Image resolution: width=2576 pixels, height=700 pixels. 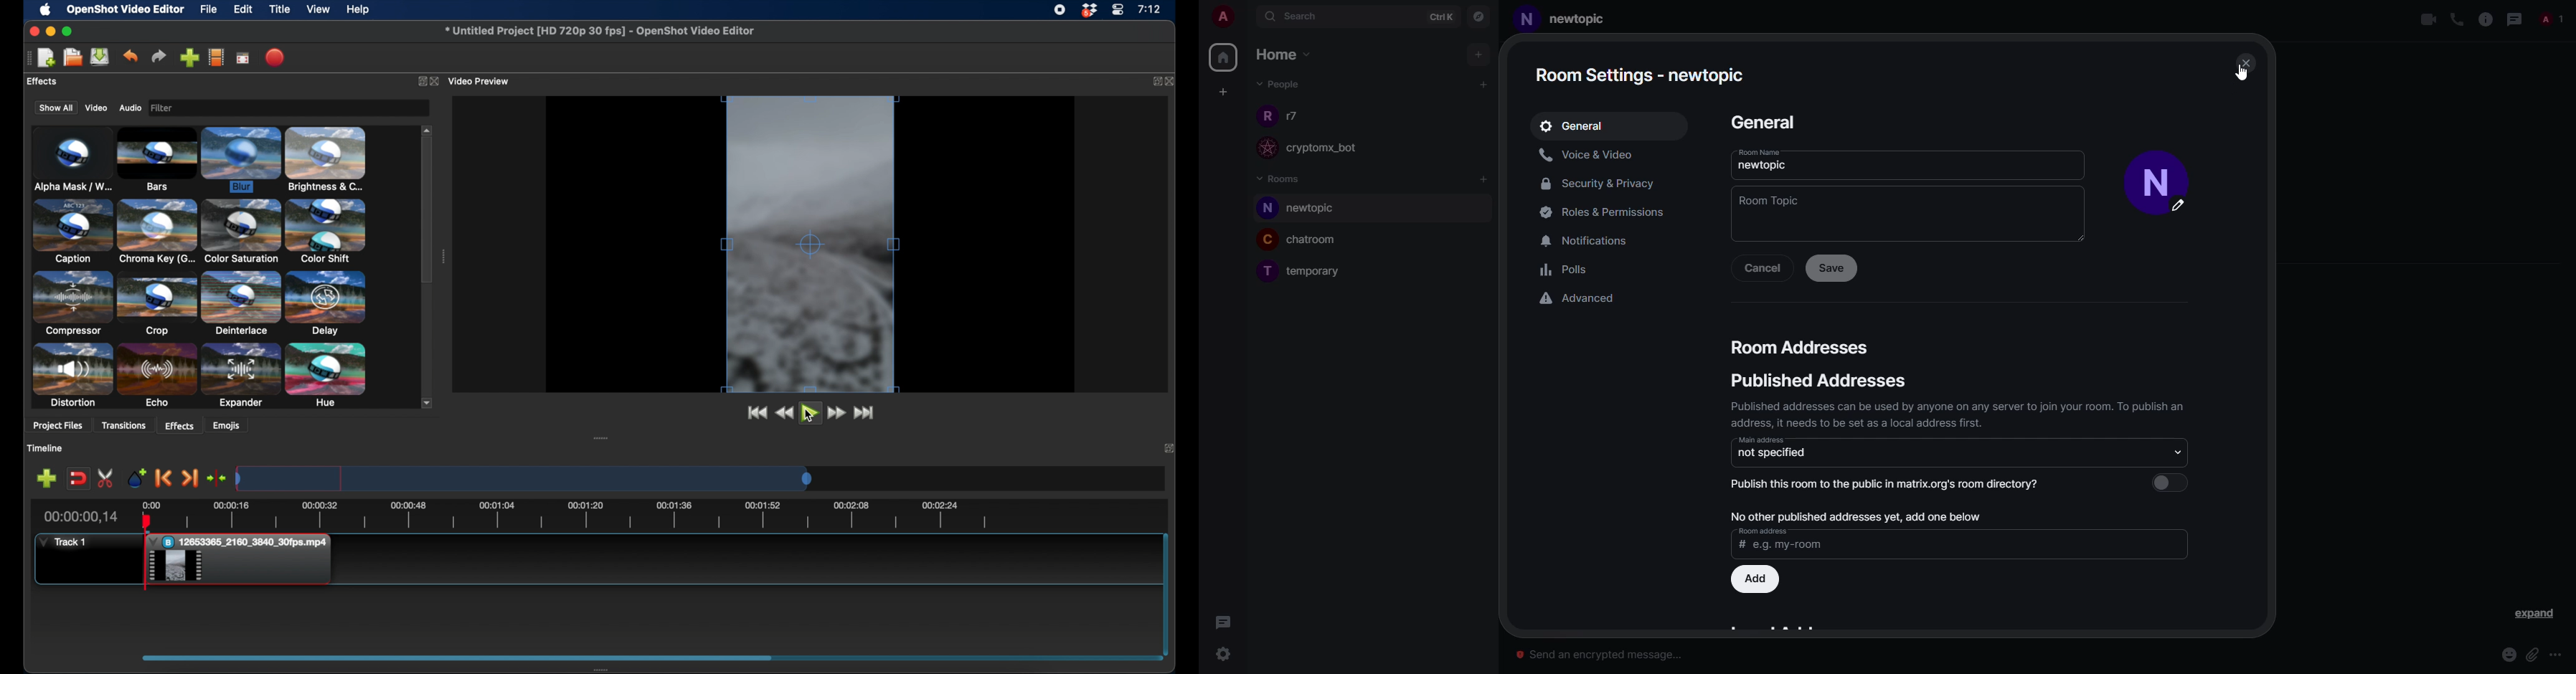 I want to click on send encrypted message, so click(x=1602, y=651).